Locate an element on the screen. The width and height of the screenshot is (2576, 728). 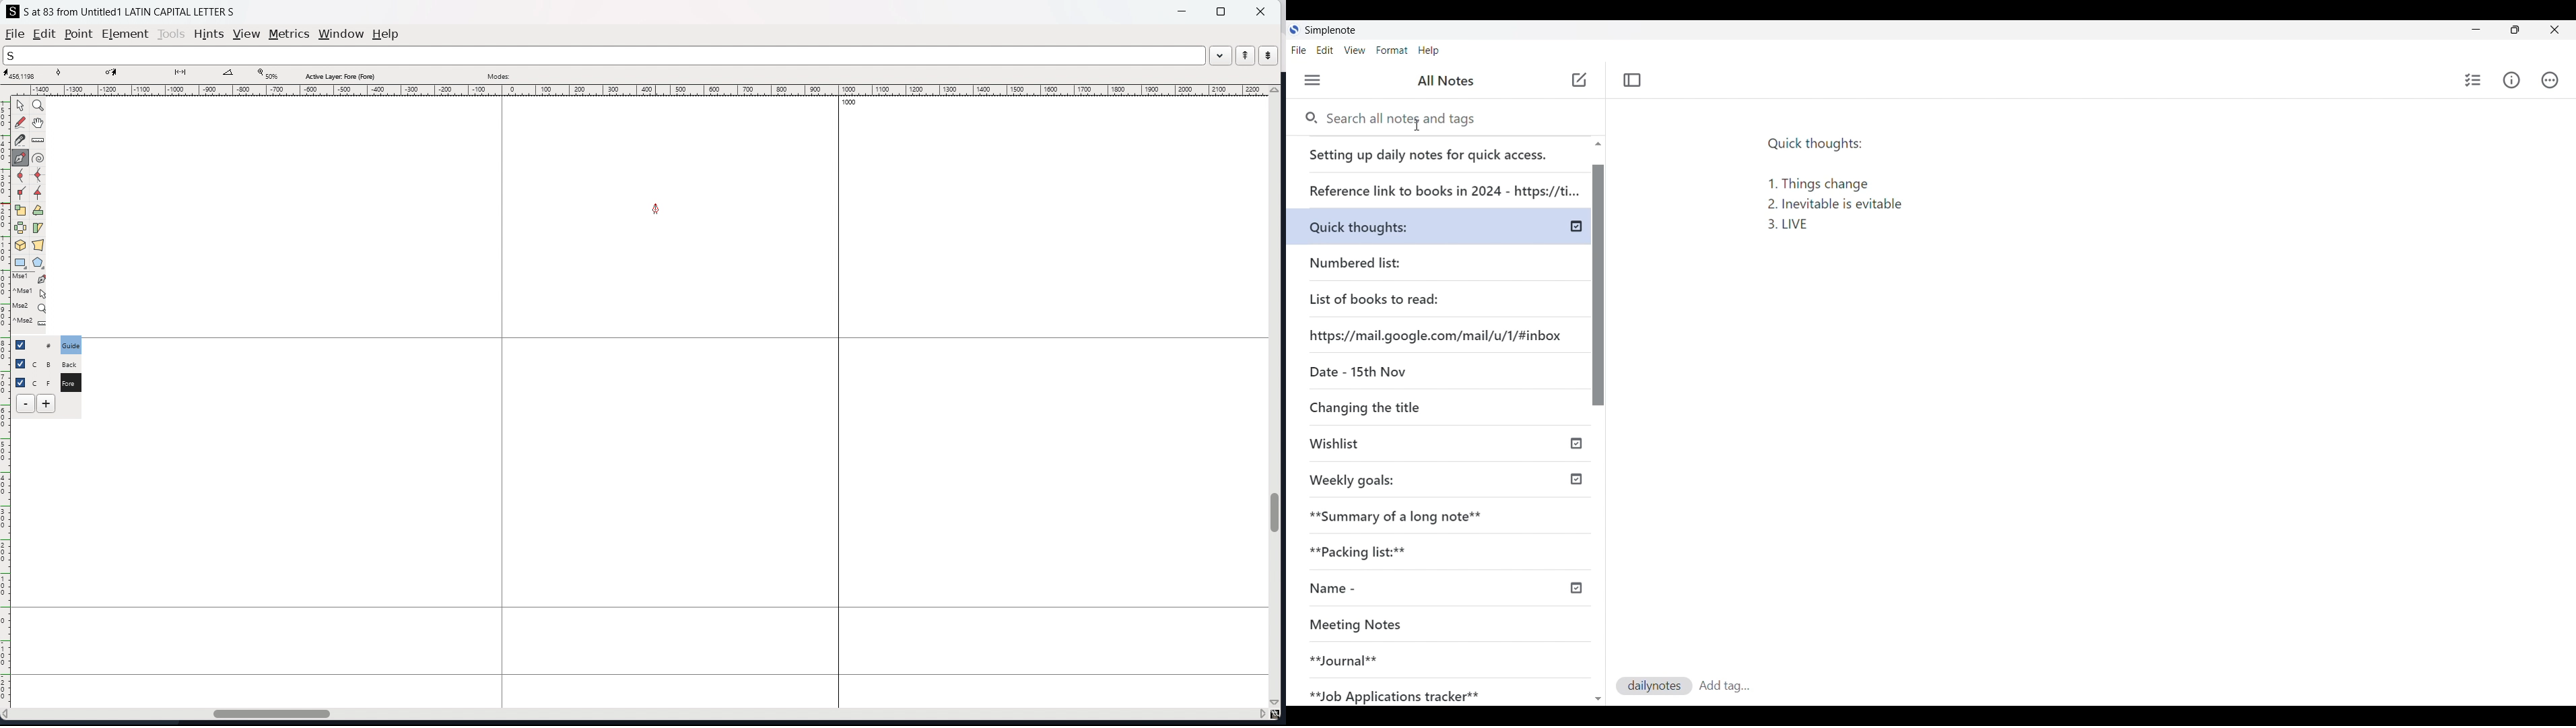
window is located at coordinates (341, 34).